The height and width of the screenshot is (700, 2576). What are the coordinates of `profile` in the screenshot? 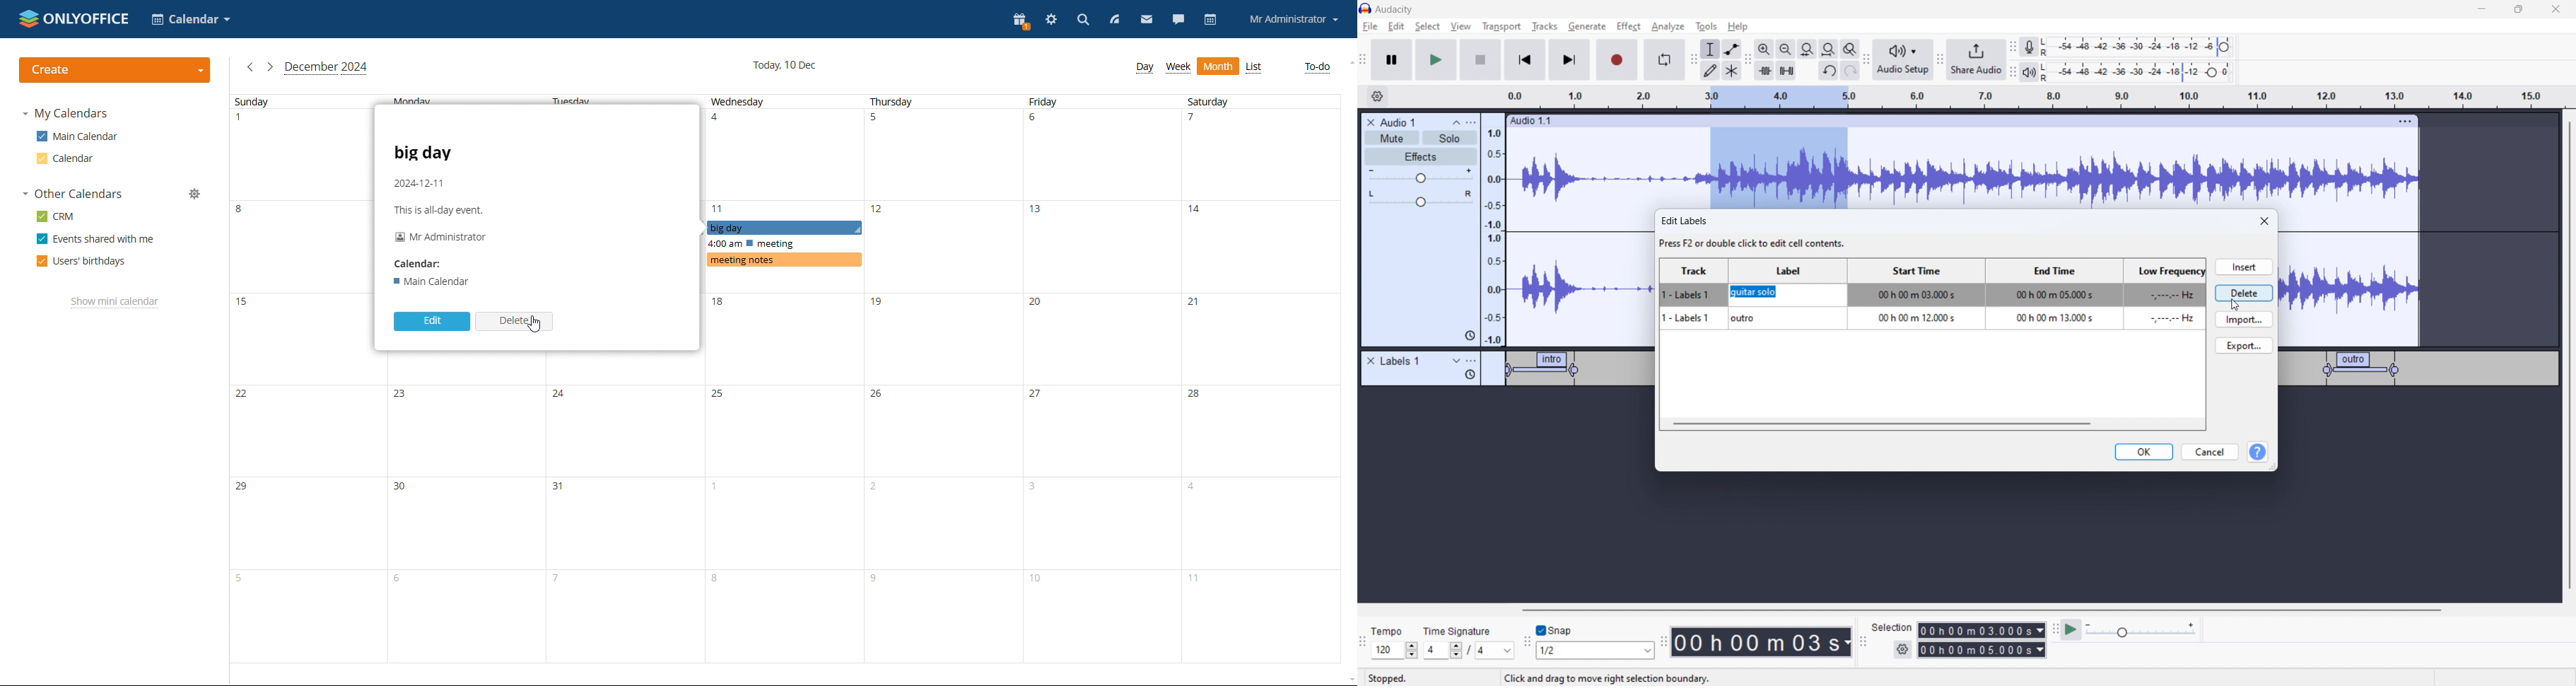 It's located at (1294, 21).